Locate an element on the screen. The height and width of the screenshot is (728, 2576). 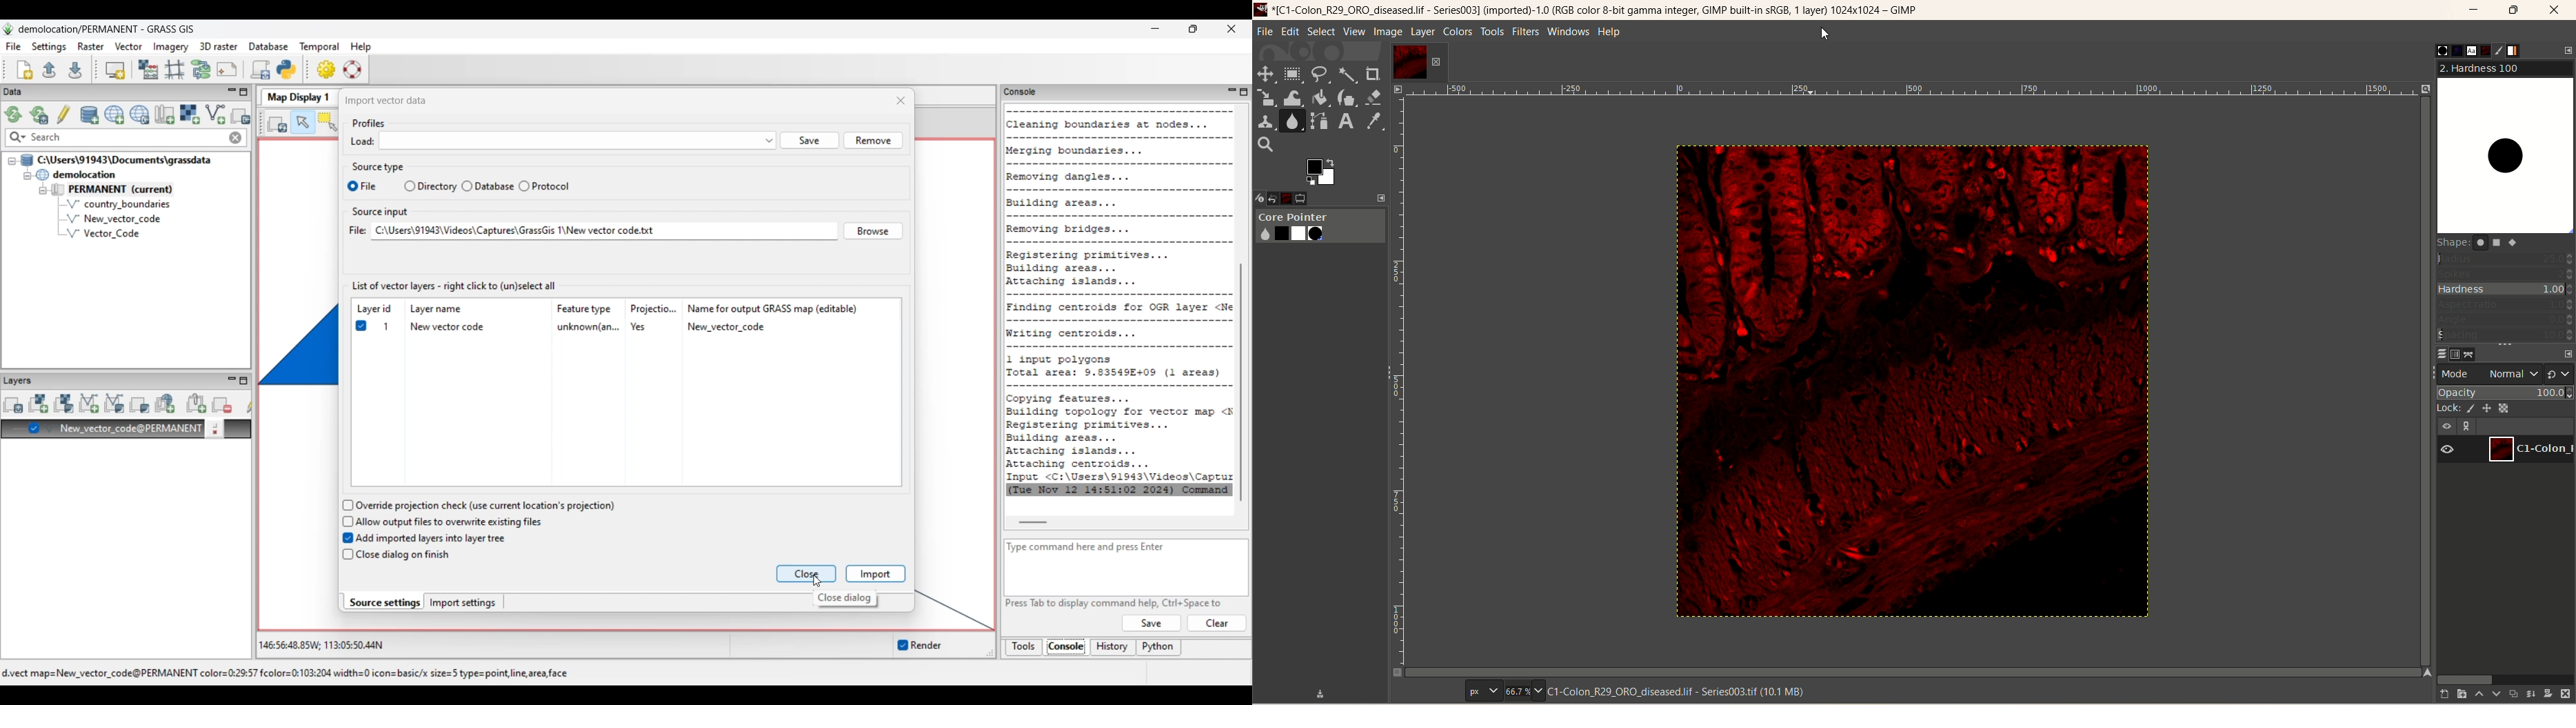
raise this layer one step is located at coordinates (2477, 695).